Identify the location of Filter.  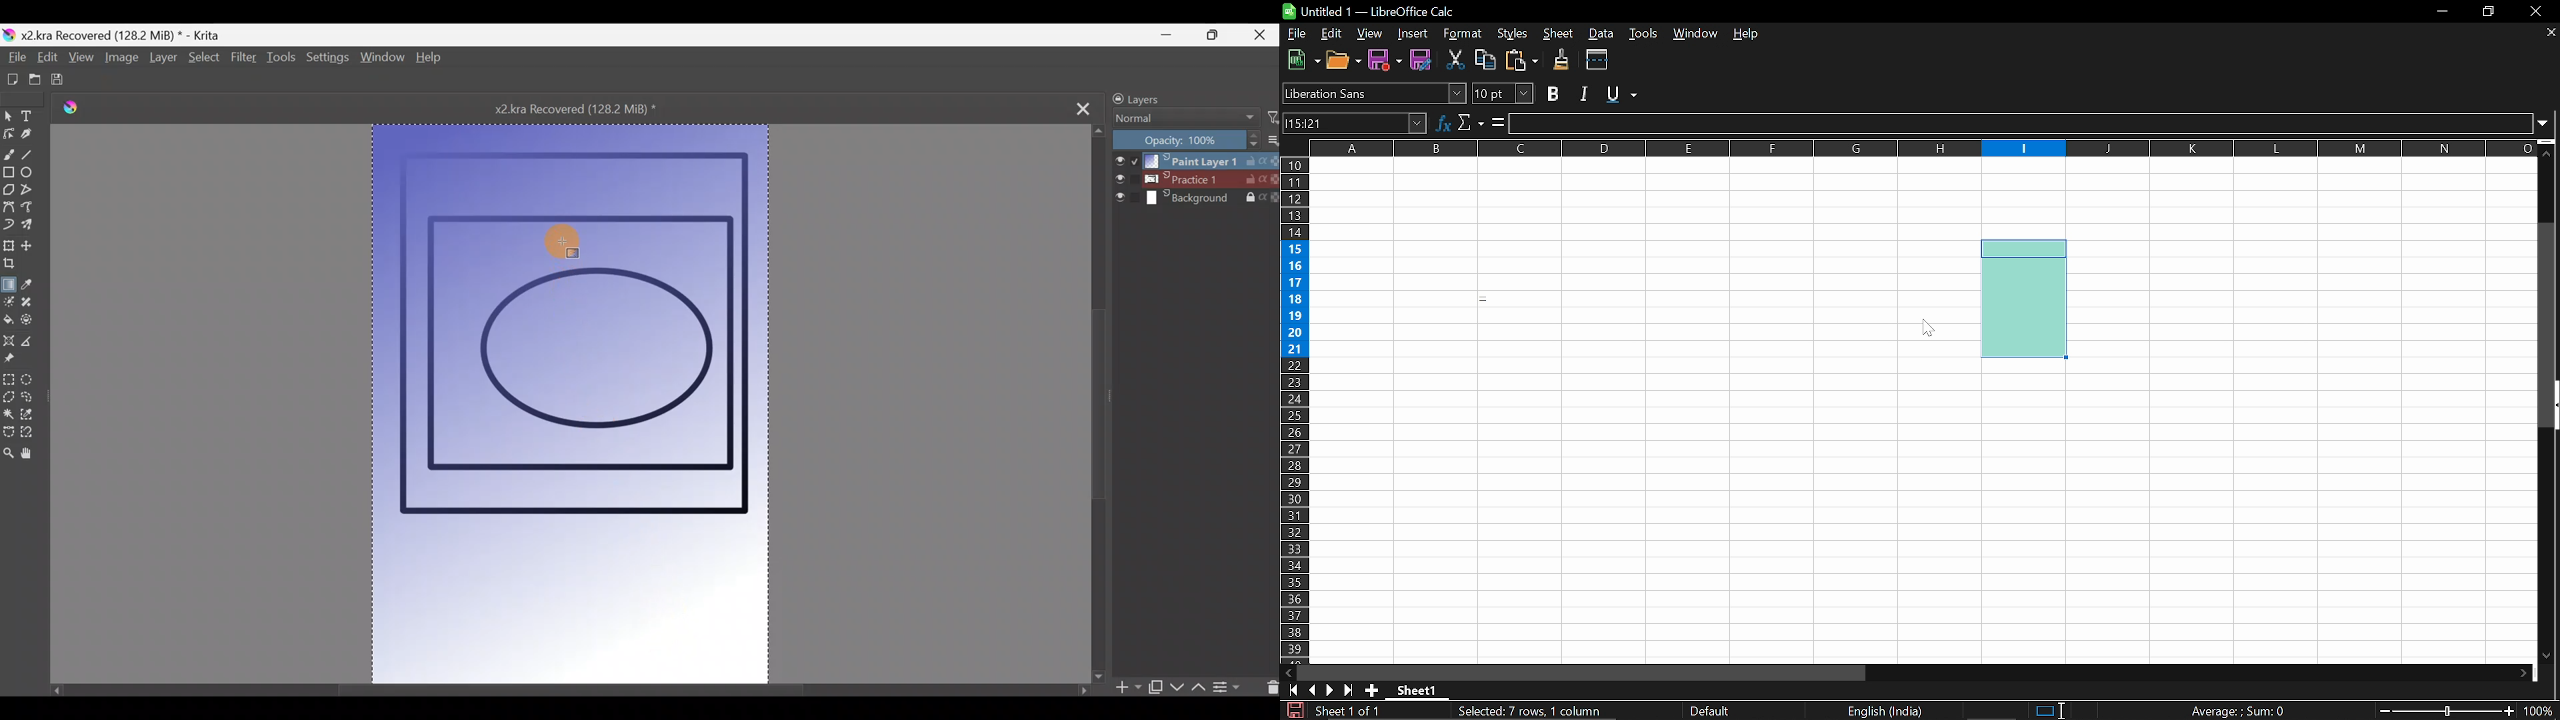
(1272, 118).